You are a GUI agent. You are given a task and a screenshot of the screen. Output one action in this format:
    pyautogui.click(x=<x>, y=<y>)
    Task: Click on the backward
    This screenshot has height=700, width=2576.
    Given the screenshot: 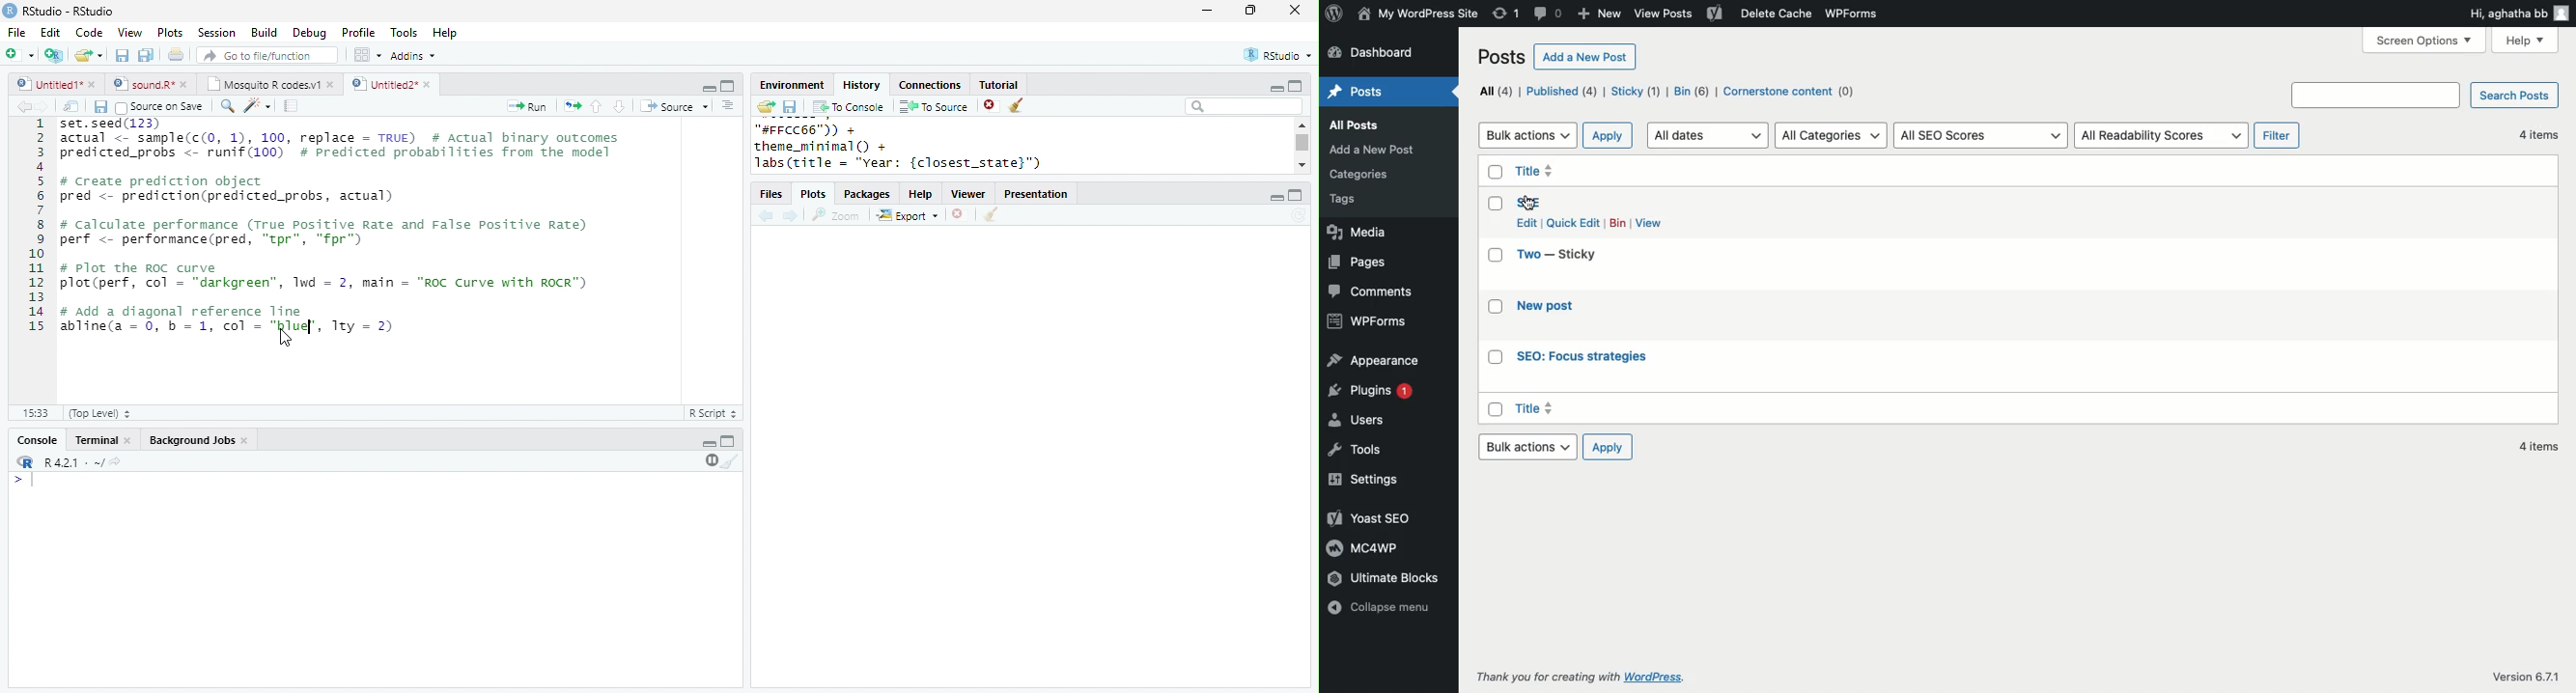 What is the action you would take?
    pyautogui.click(x=23, y=106)
    